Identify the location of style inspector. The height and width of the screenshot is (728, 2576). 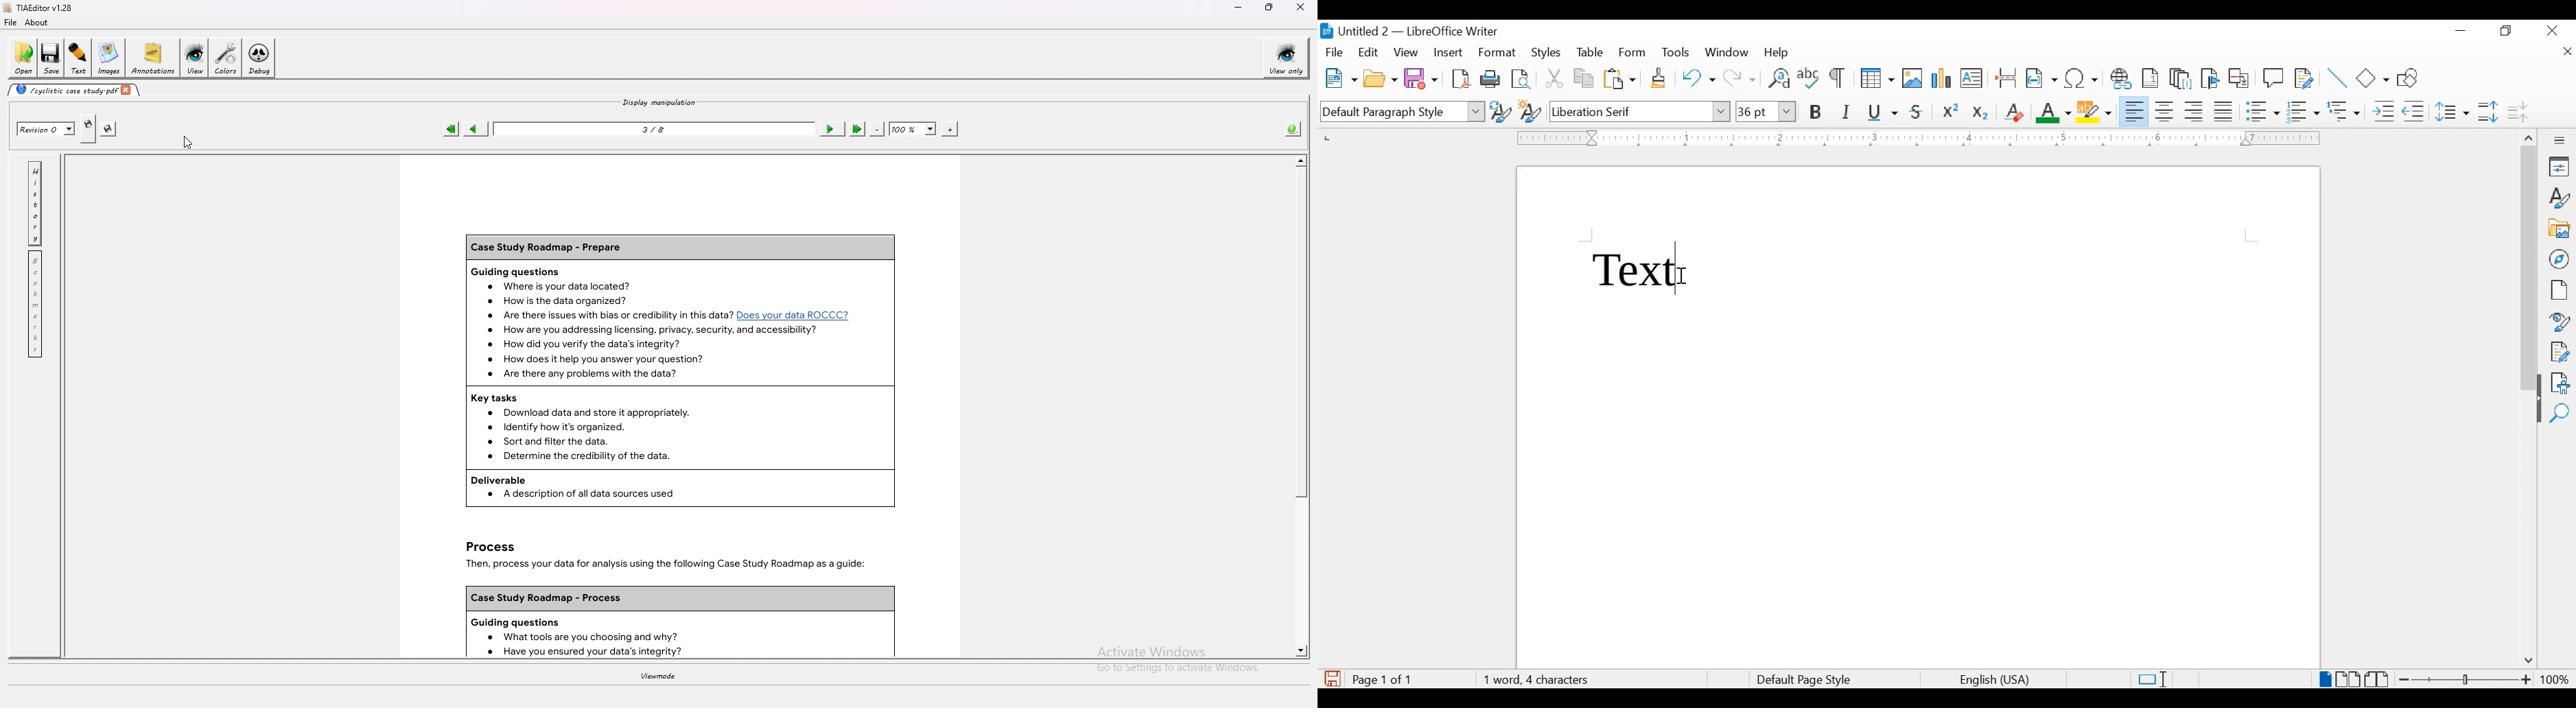
(2561, 320).